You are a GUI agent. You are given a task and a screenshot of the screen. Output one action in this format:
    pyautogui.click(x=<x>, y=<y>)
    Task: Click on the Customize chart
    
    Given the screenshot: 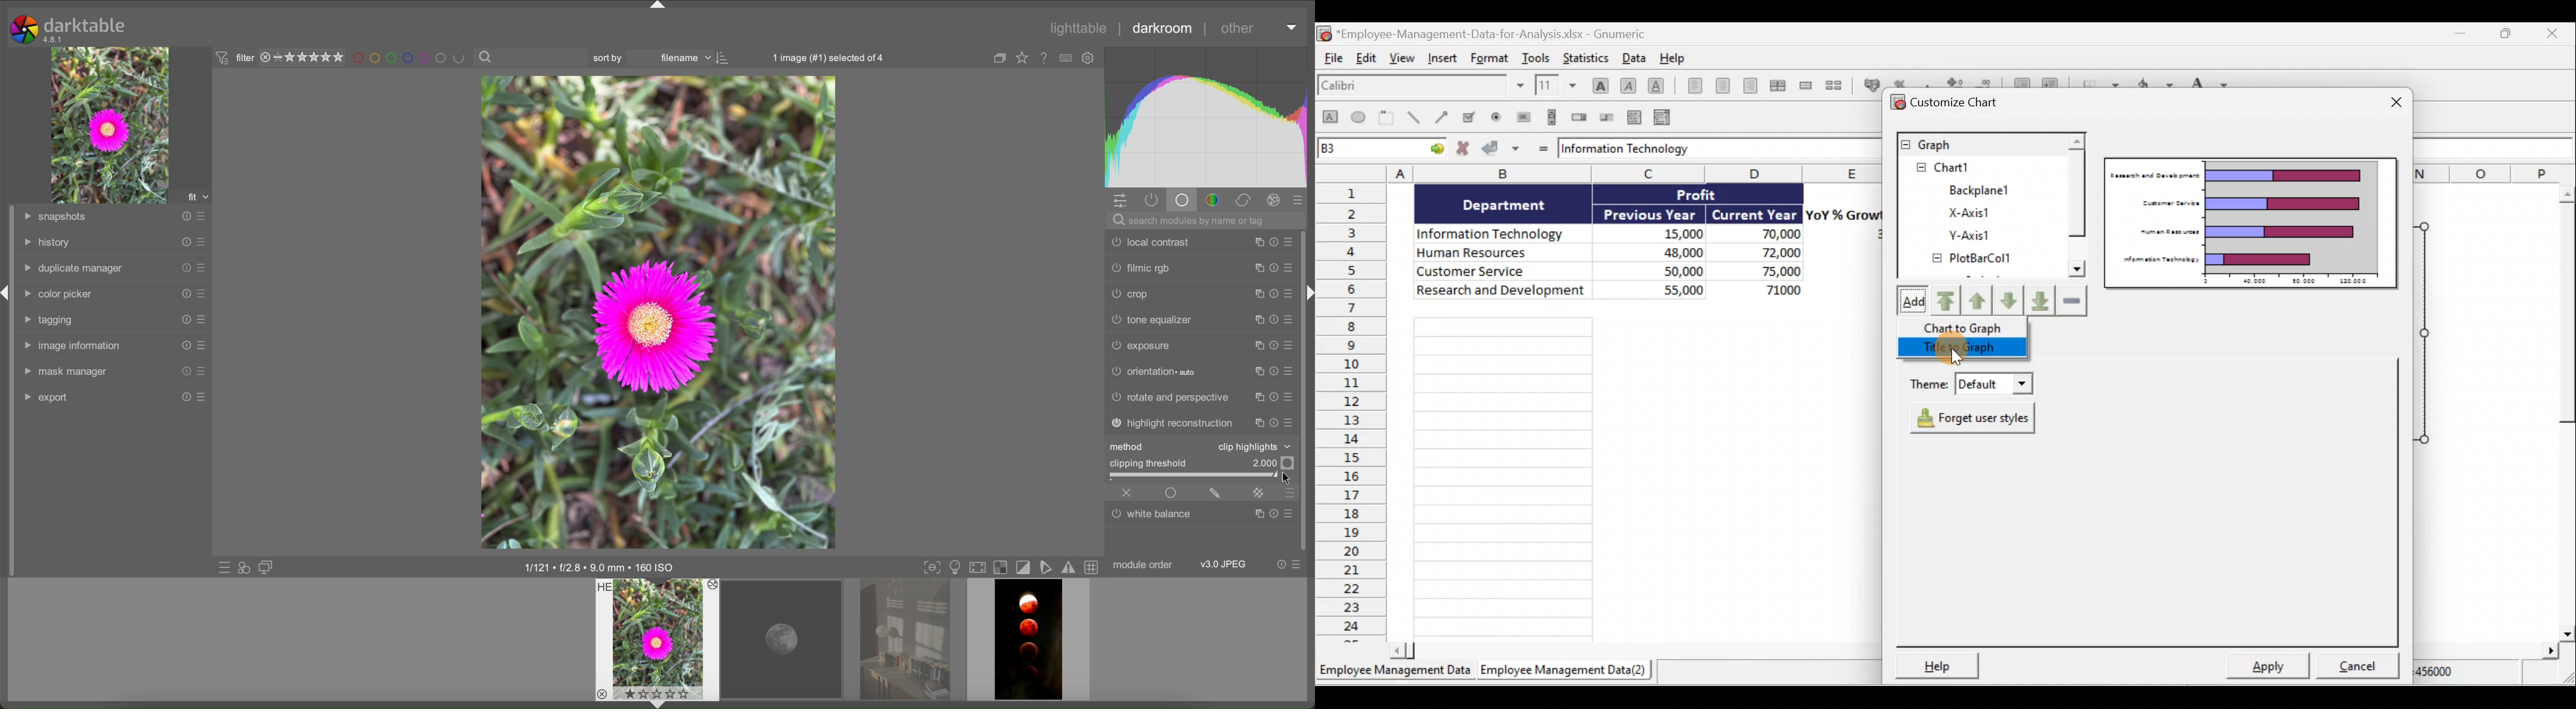 What is the action you would take?
    pyautogui.click(x=1956, y=102)
    